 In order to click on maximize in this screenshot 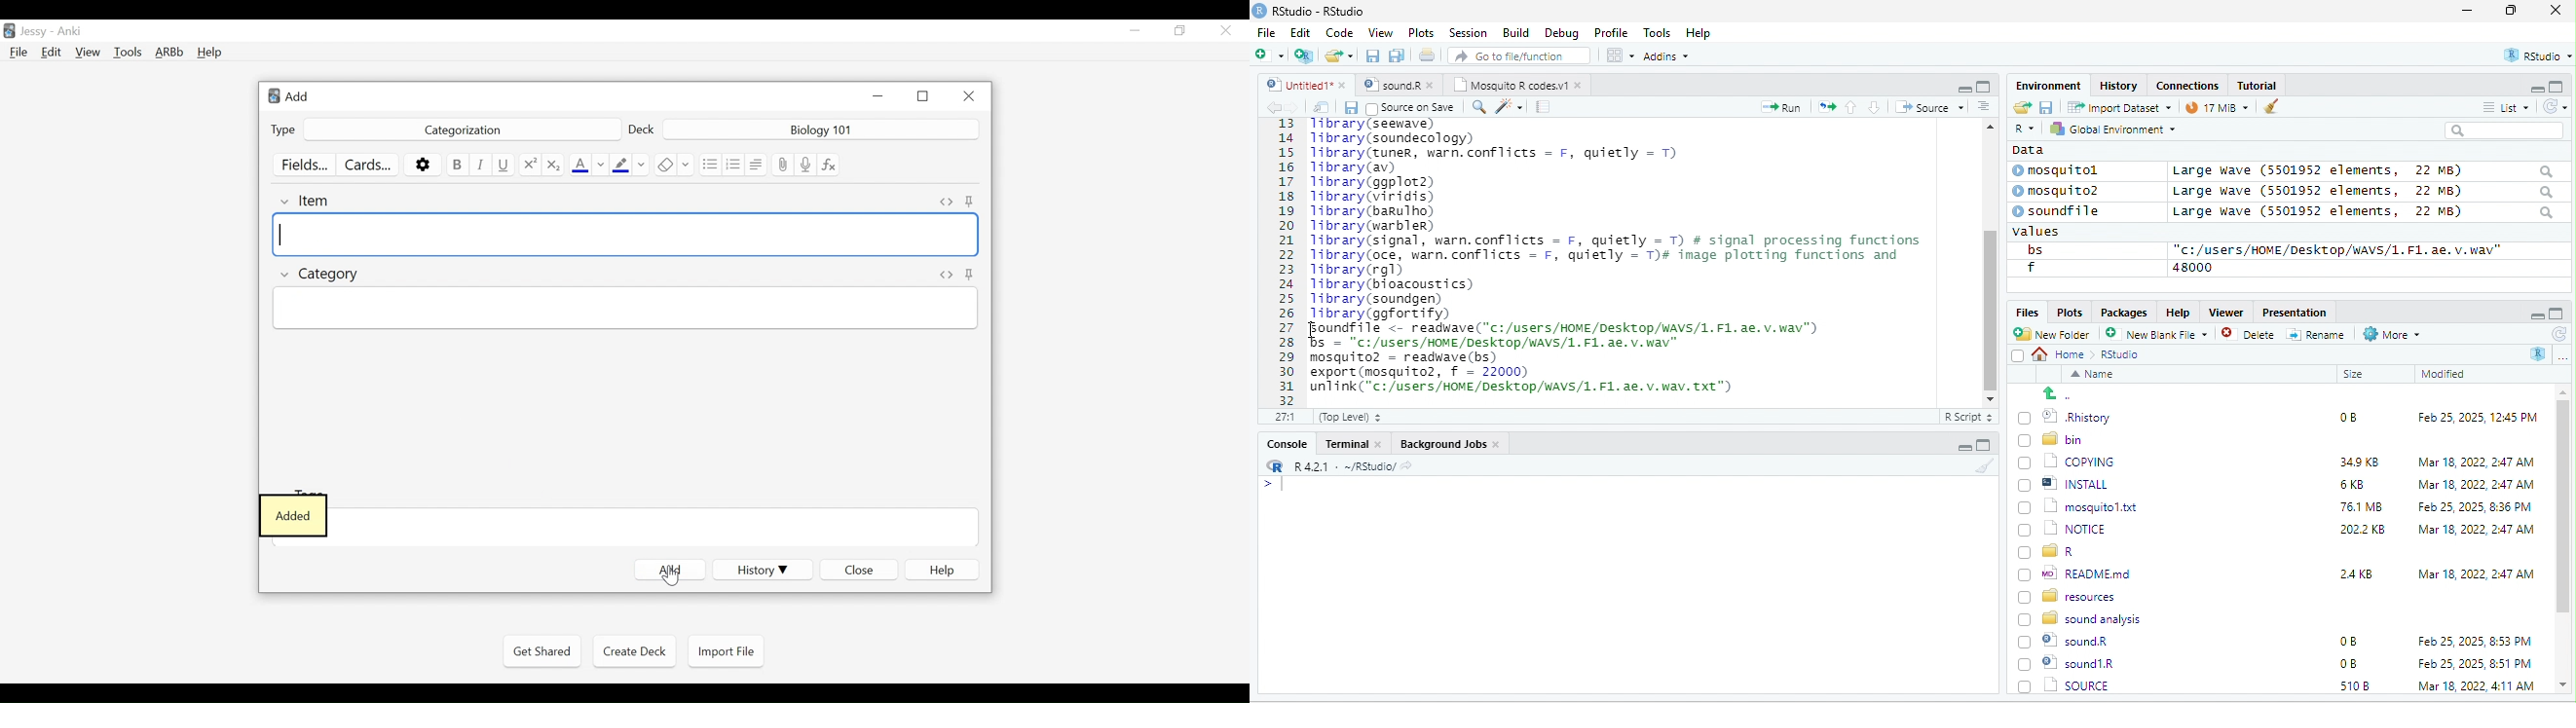, I will do `click(1983, 86)`.